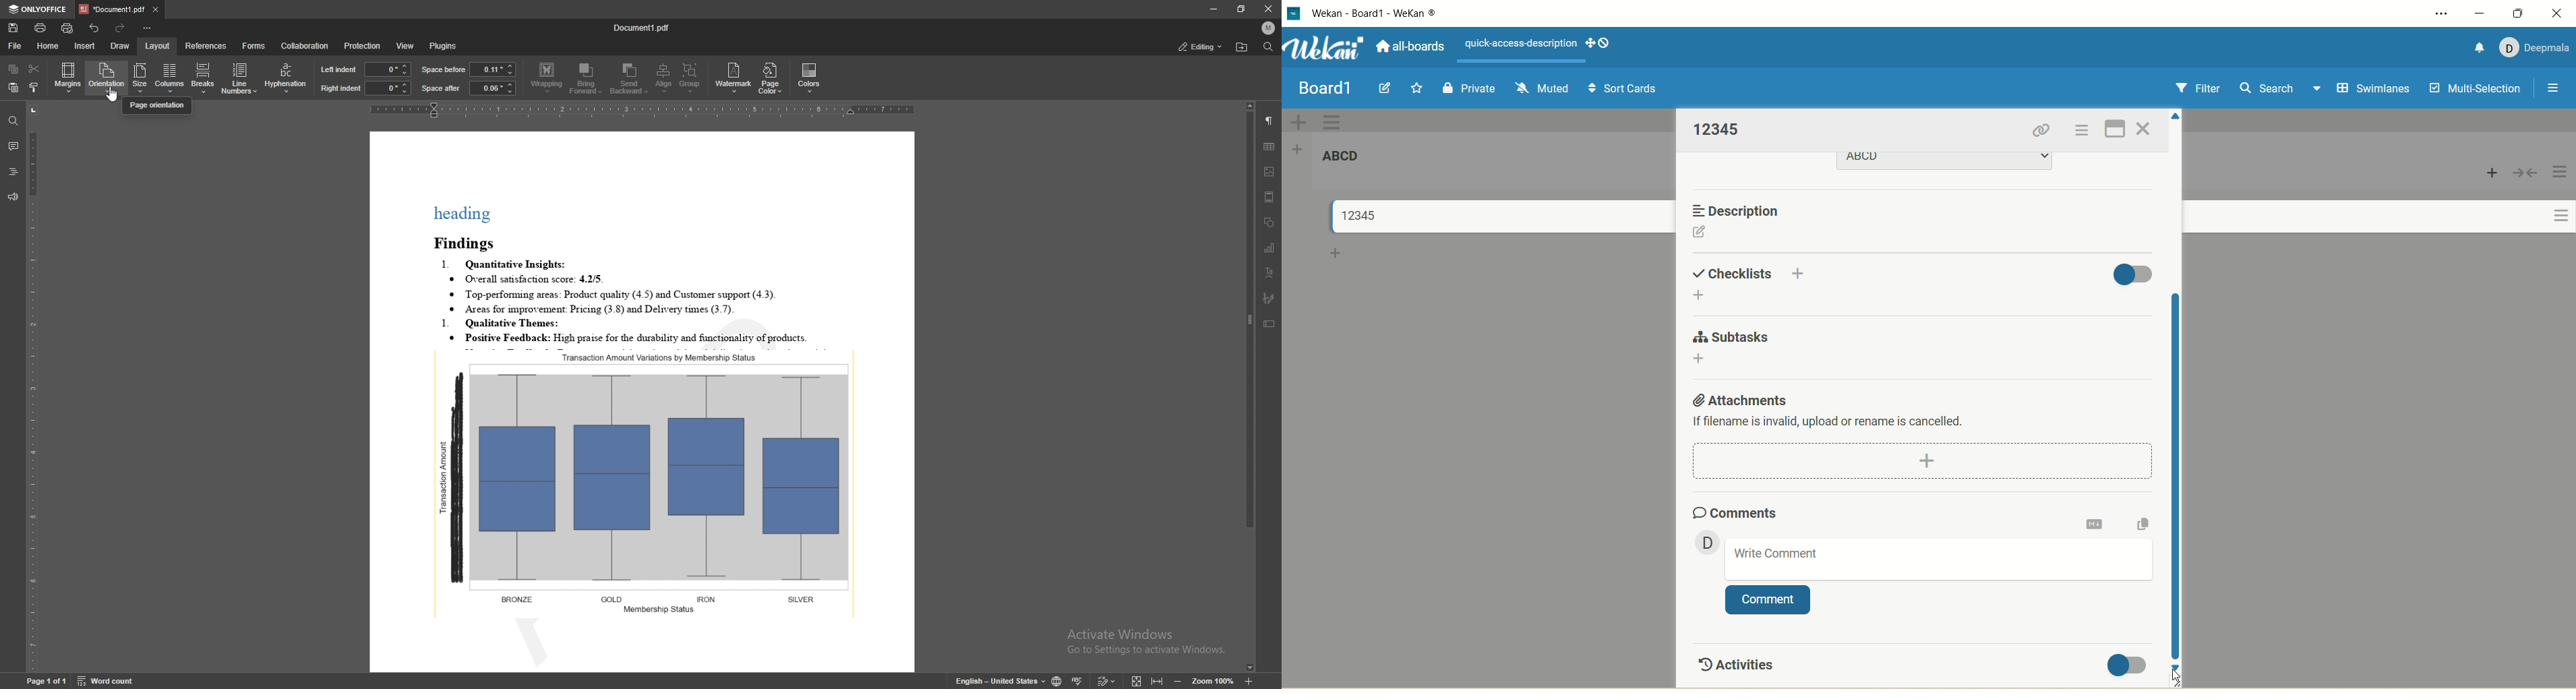 Image resolution: width=2576 pixels, height=700 pixels. Describe the element at coordinates (2180, 679) in the screenshot. I see `cursor` at that location.